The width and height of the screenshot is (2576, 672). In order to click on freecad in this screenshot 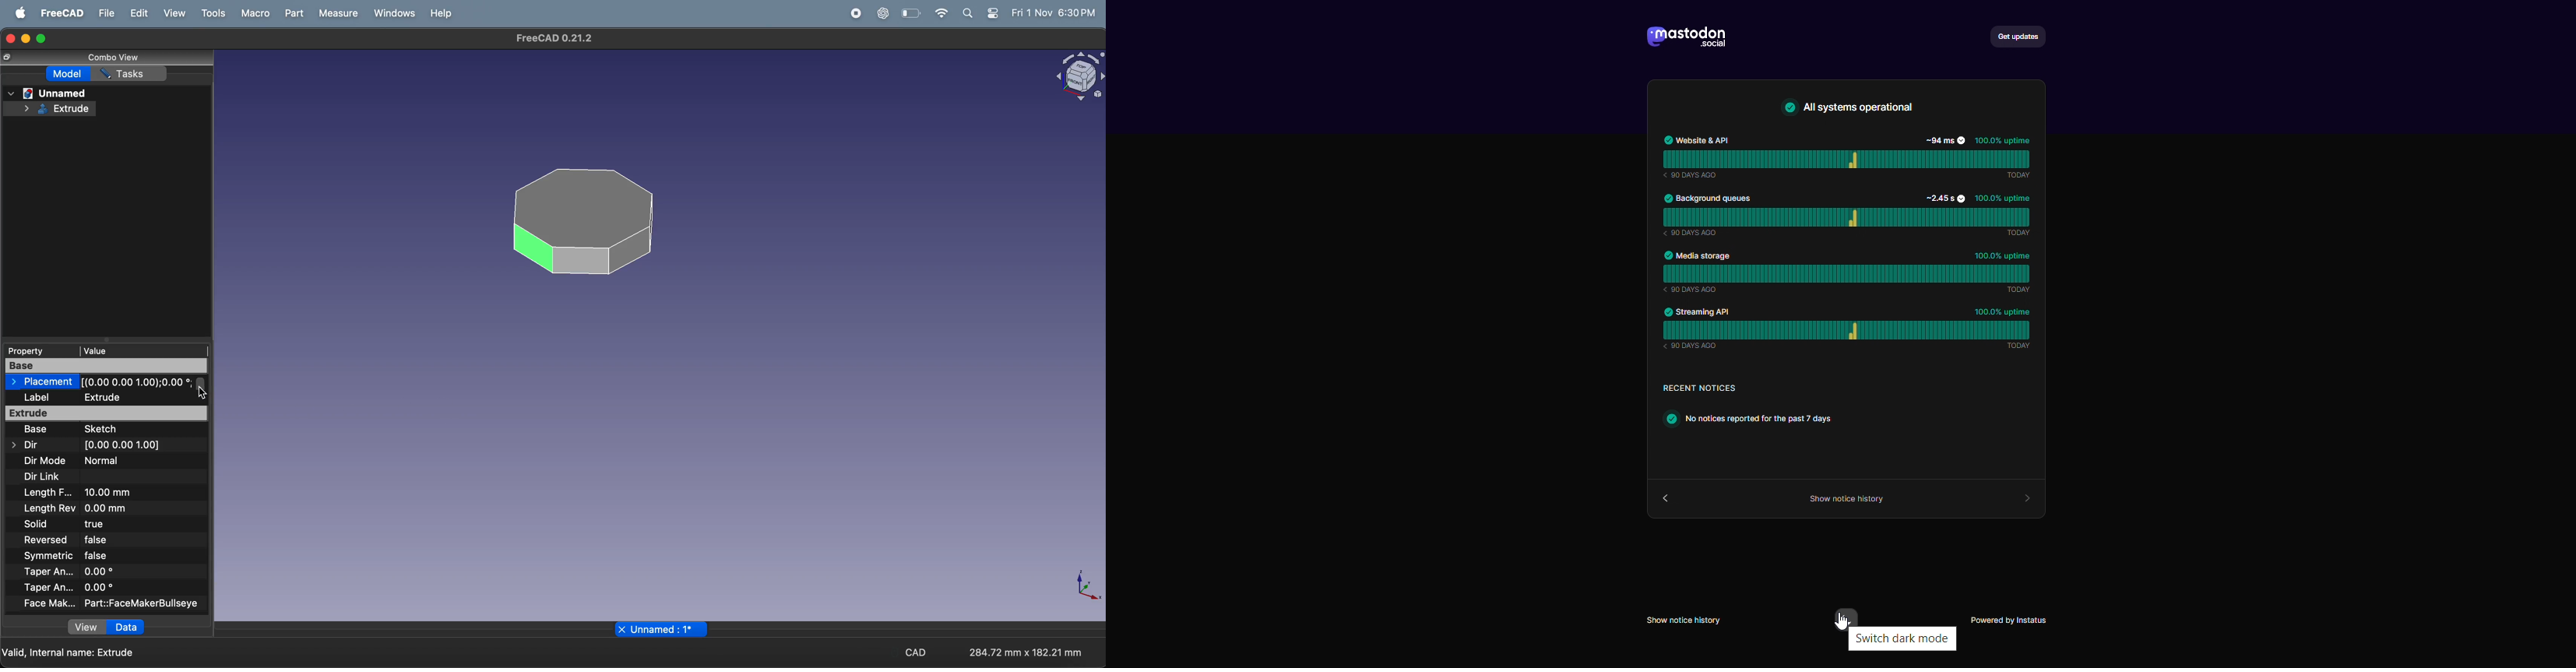, I will do `click(61, 13)`.